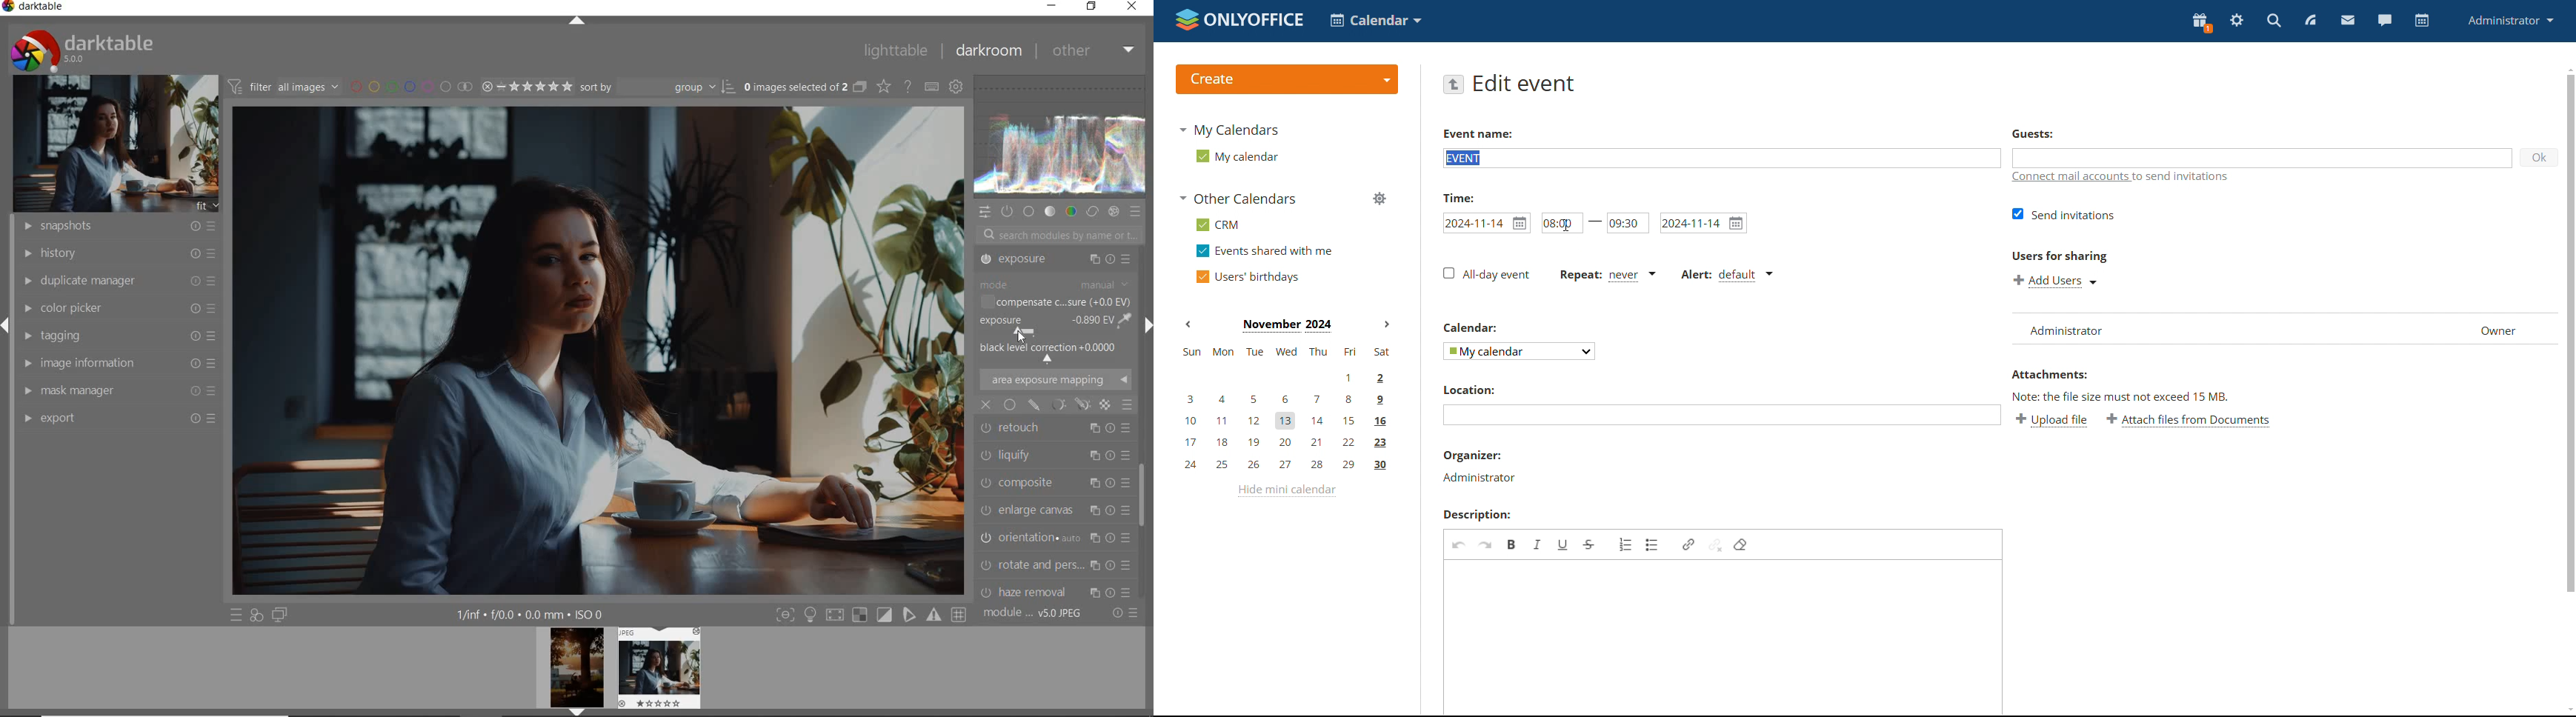 The width and height of the screenshot is (2576, 728). Describe the element at coordinates (236, 614) in the screenshot. I see `QUICK ACCESS TO PRESET` at that location.